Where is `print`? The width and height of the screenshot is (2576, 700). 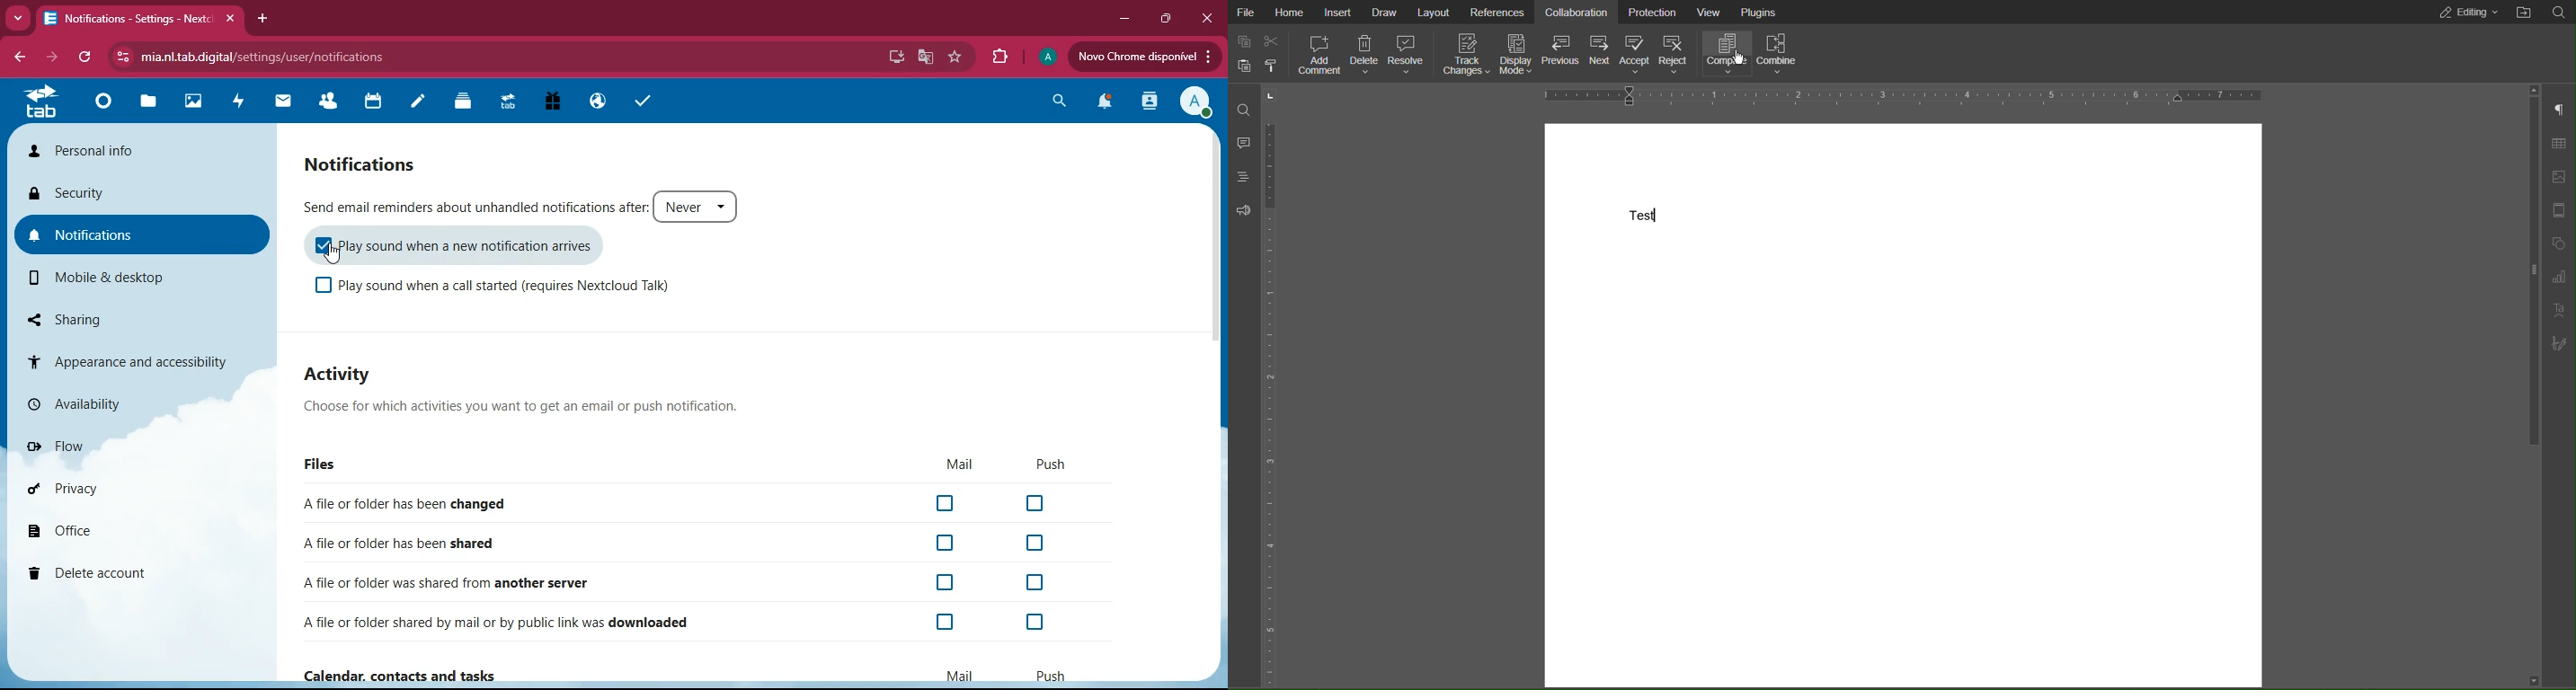 print is located at coordinates (1271, 67).